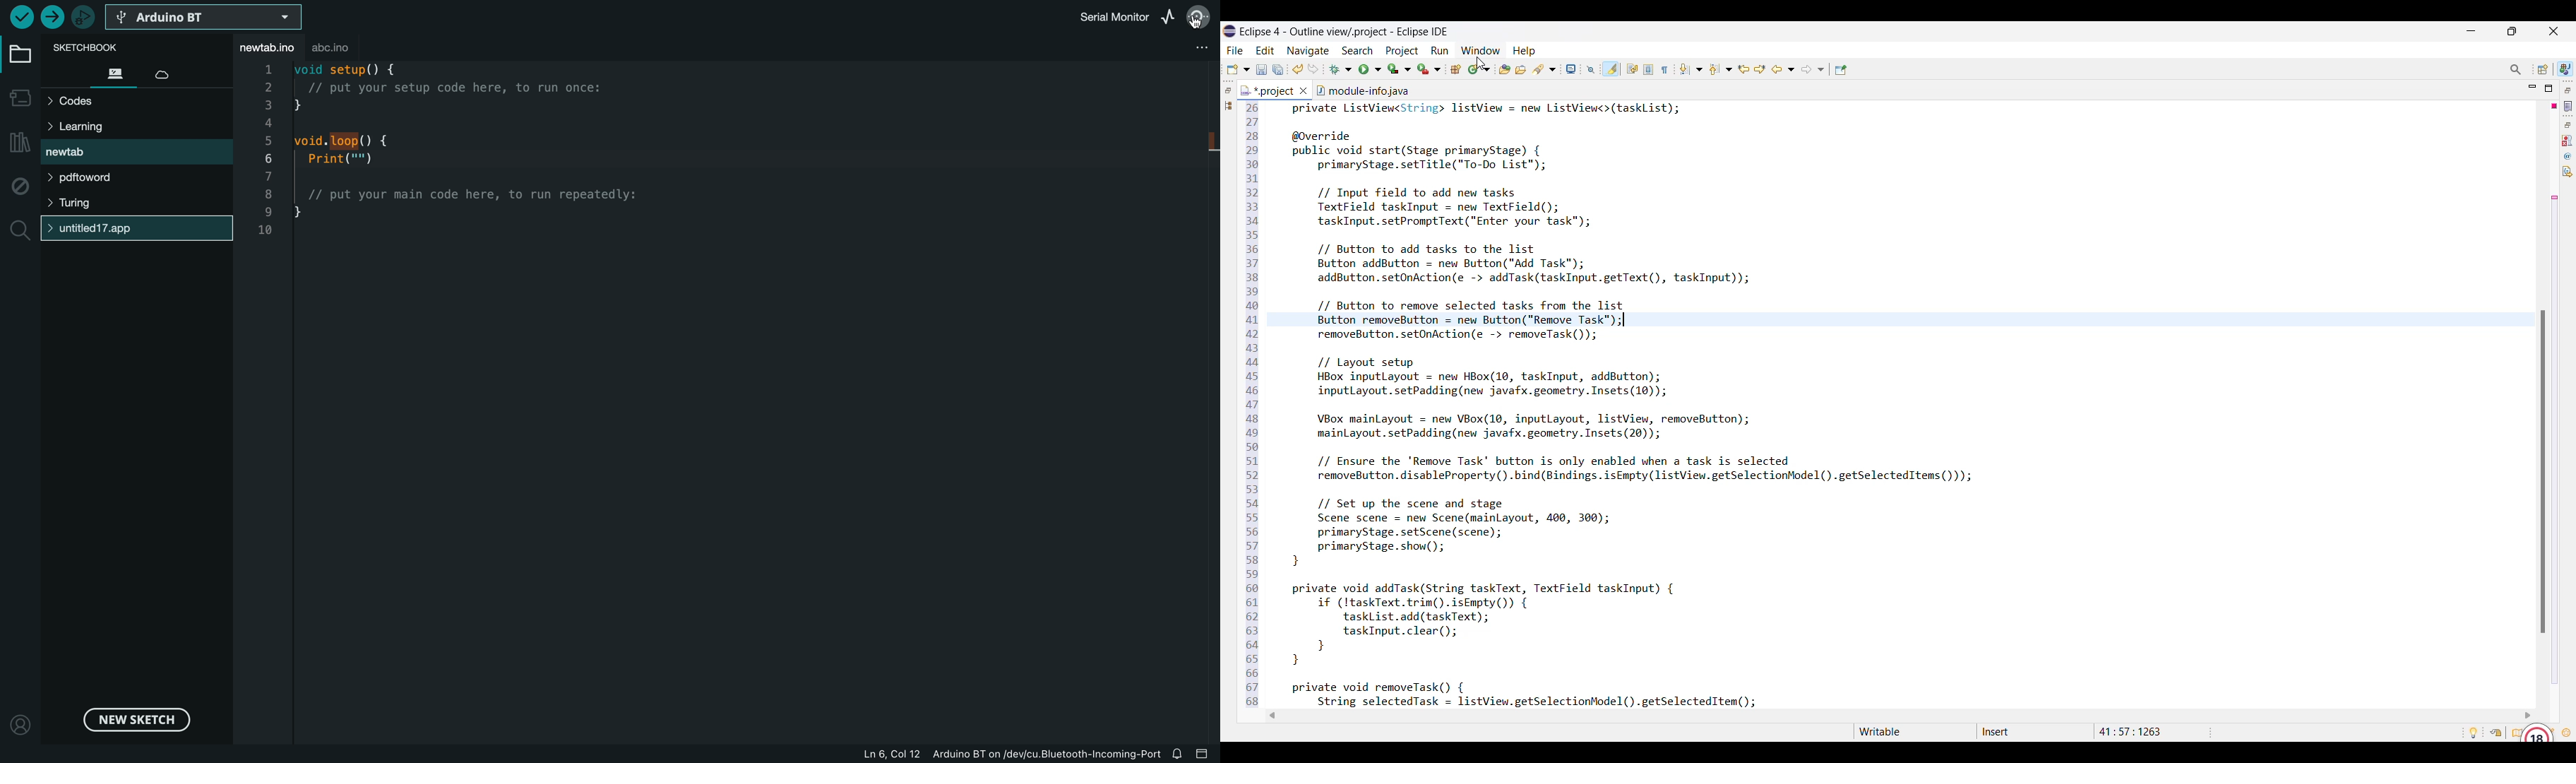 This screenshot has width=2576, height=784. What do you see at coordinates (1228, 105) in the screenshot?
I see `Package explorer` at bounding box center [1228, 105].